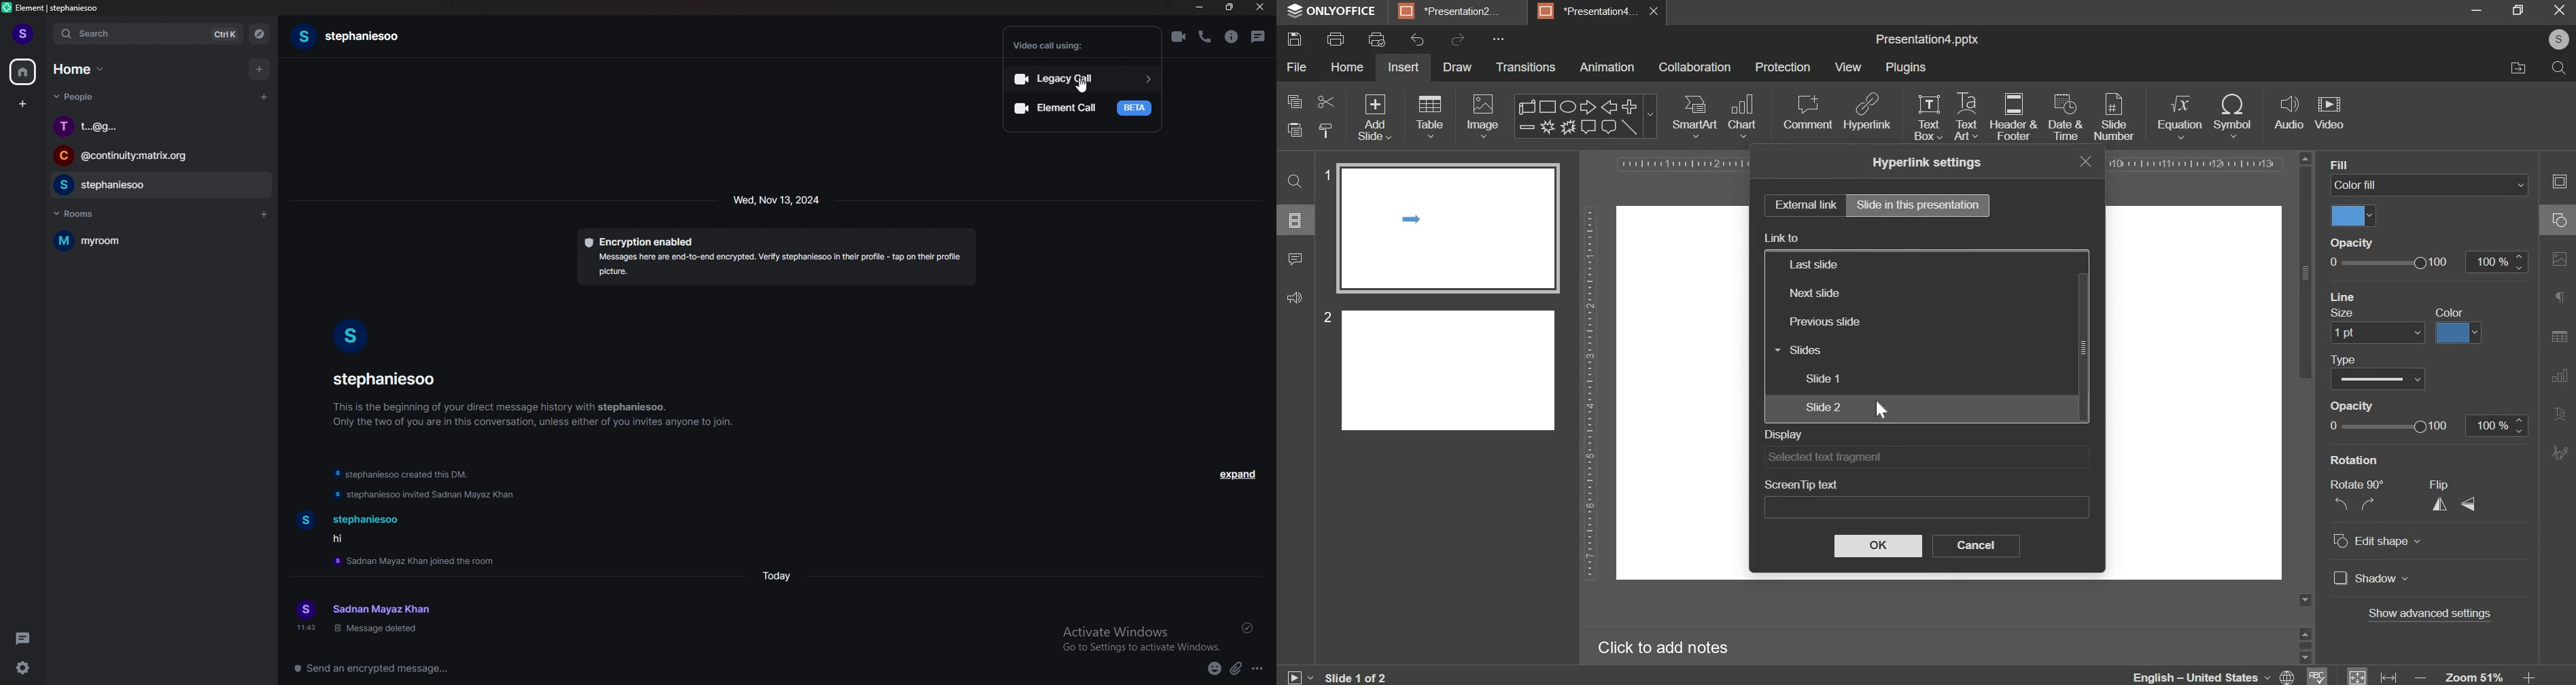  I want to click on protection, so click(1783, 68).